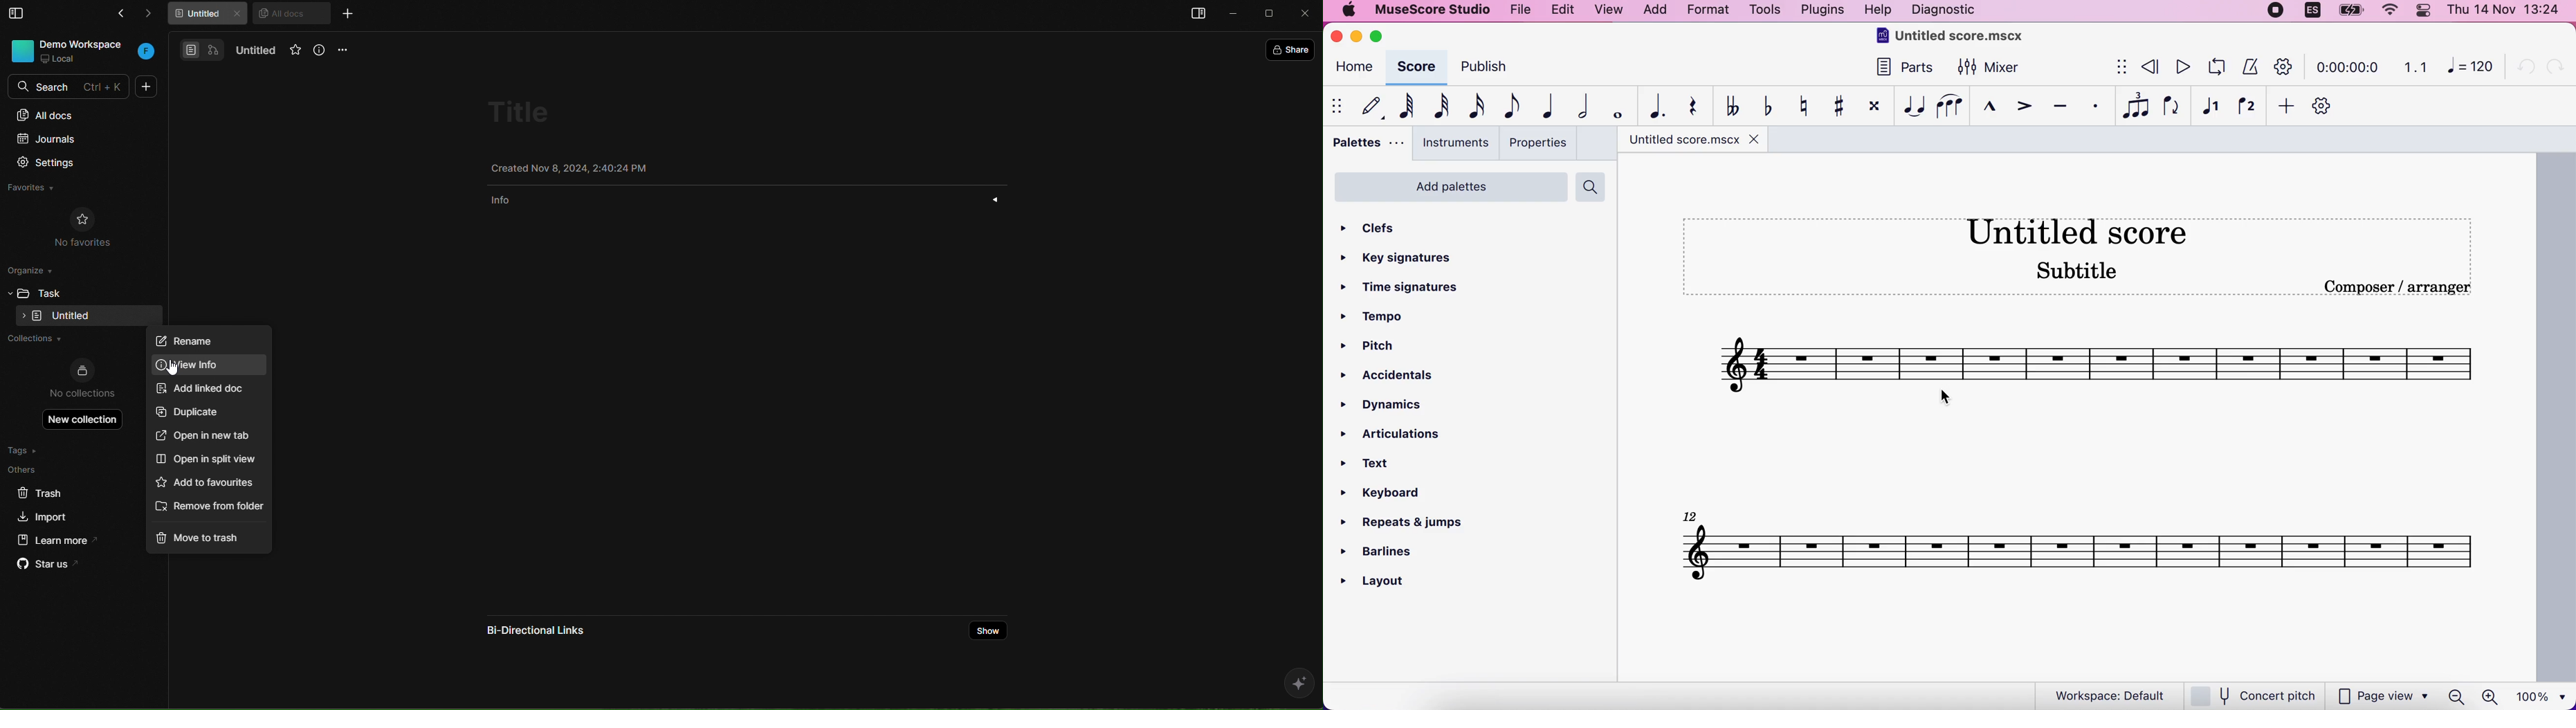  Describe the element at coordinates (2309, 12) in the screenshot. I see `language` at that location.